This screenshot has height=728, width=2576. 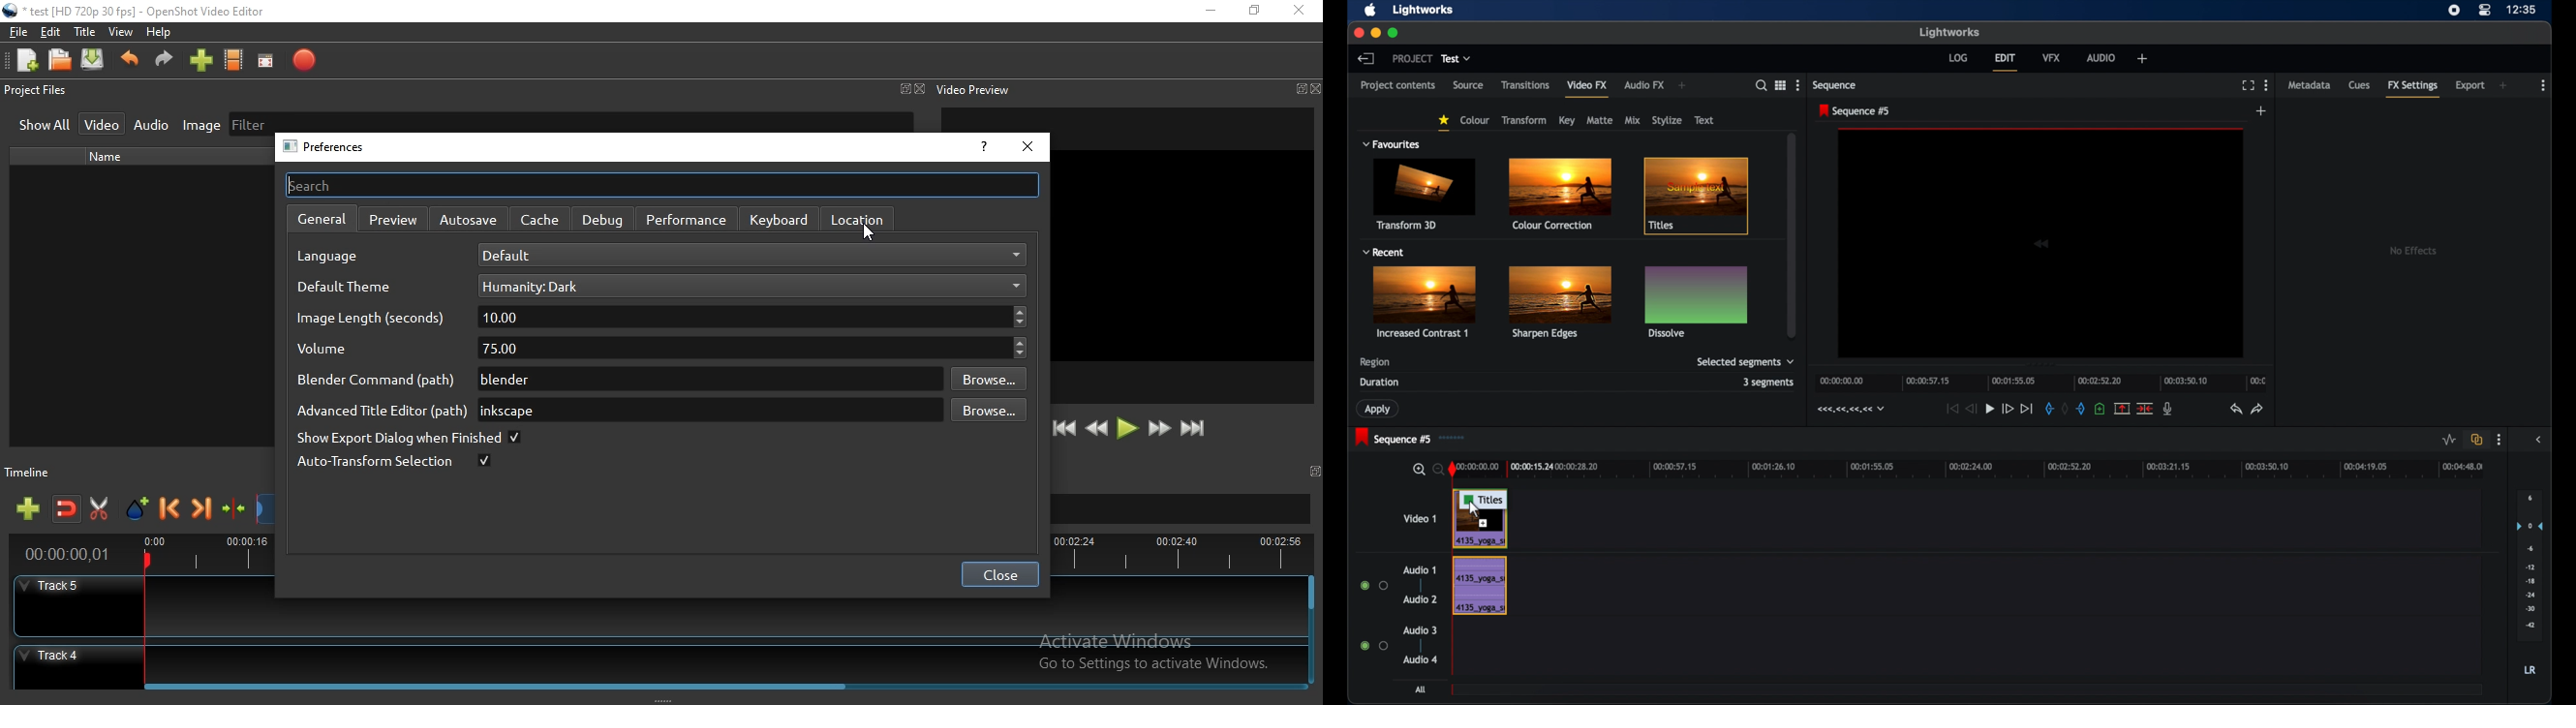 I want to click on Full screen , so click(x=269, y=61).